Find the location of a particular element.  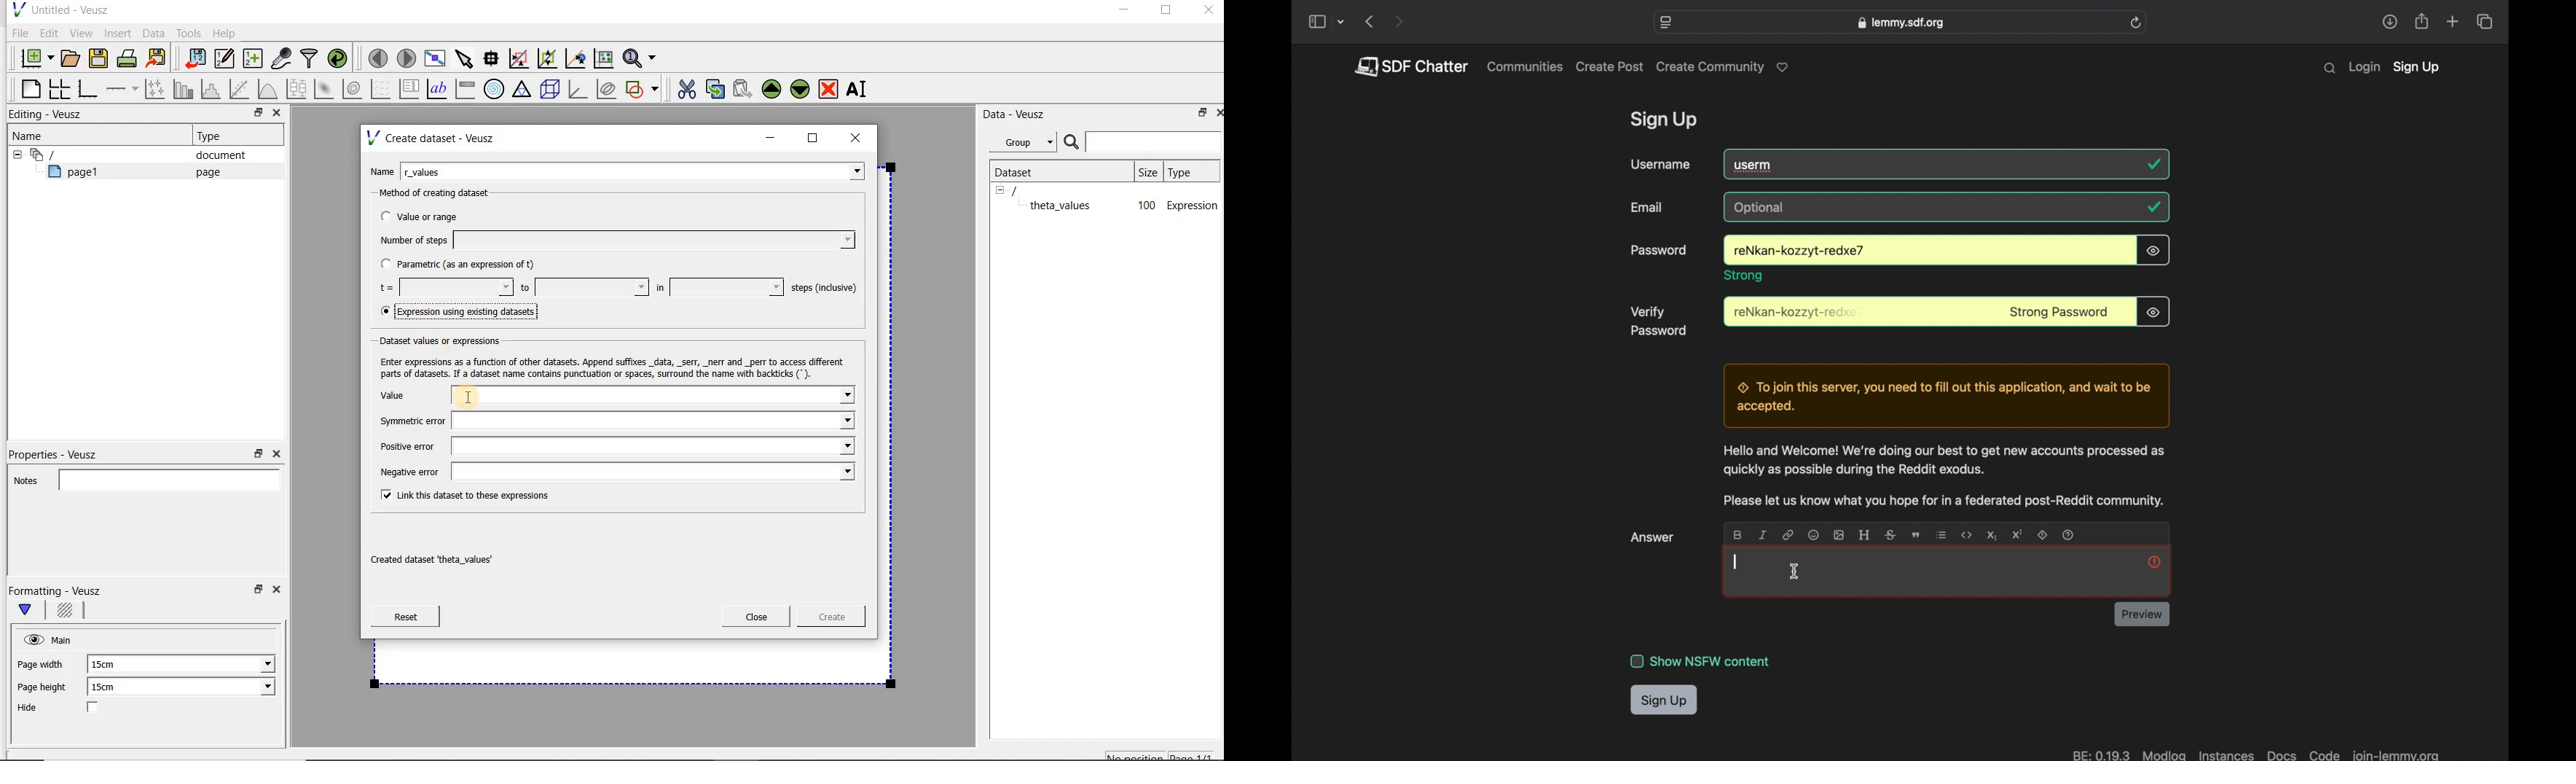

Plot points with lines and error bars is located at coordinates (156, 88).